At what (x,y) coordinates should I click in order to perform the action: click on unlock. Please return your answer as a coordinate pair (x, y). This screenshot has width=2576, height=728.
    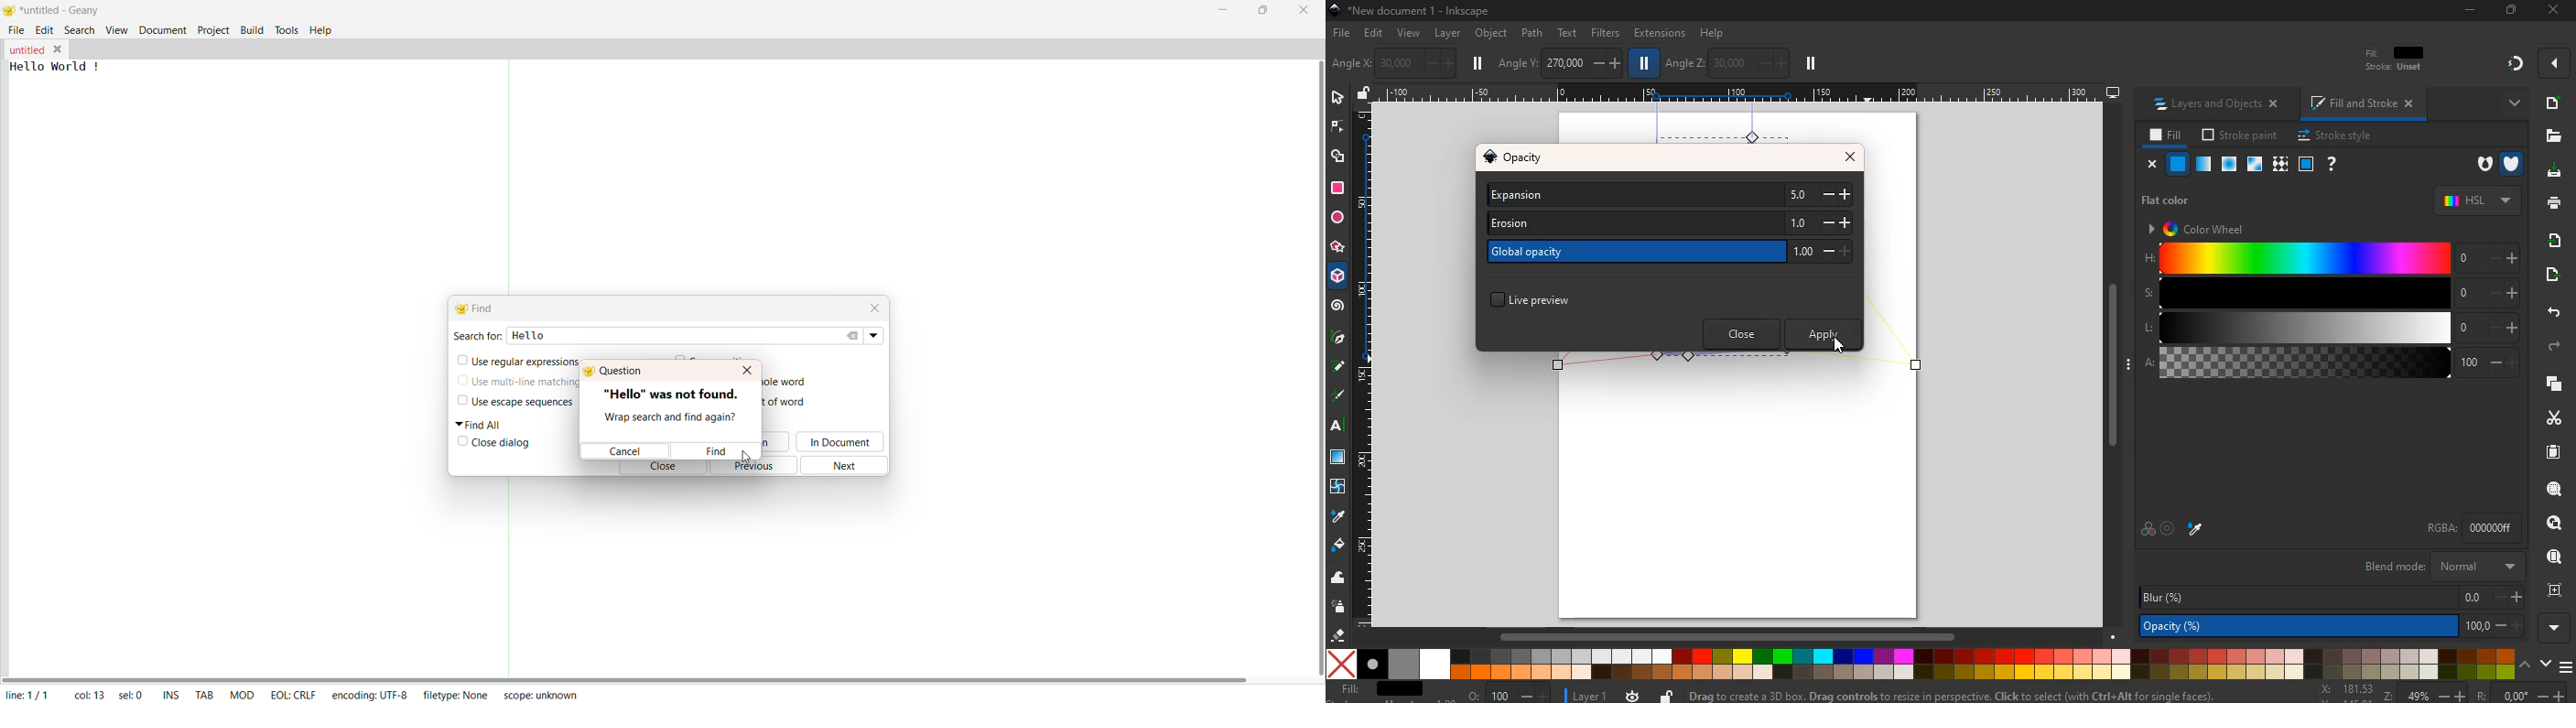
    Looking at the image, I should click on (1364, 94).